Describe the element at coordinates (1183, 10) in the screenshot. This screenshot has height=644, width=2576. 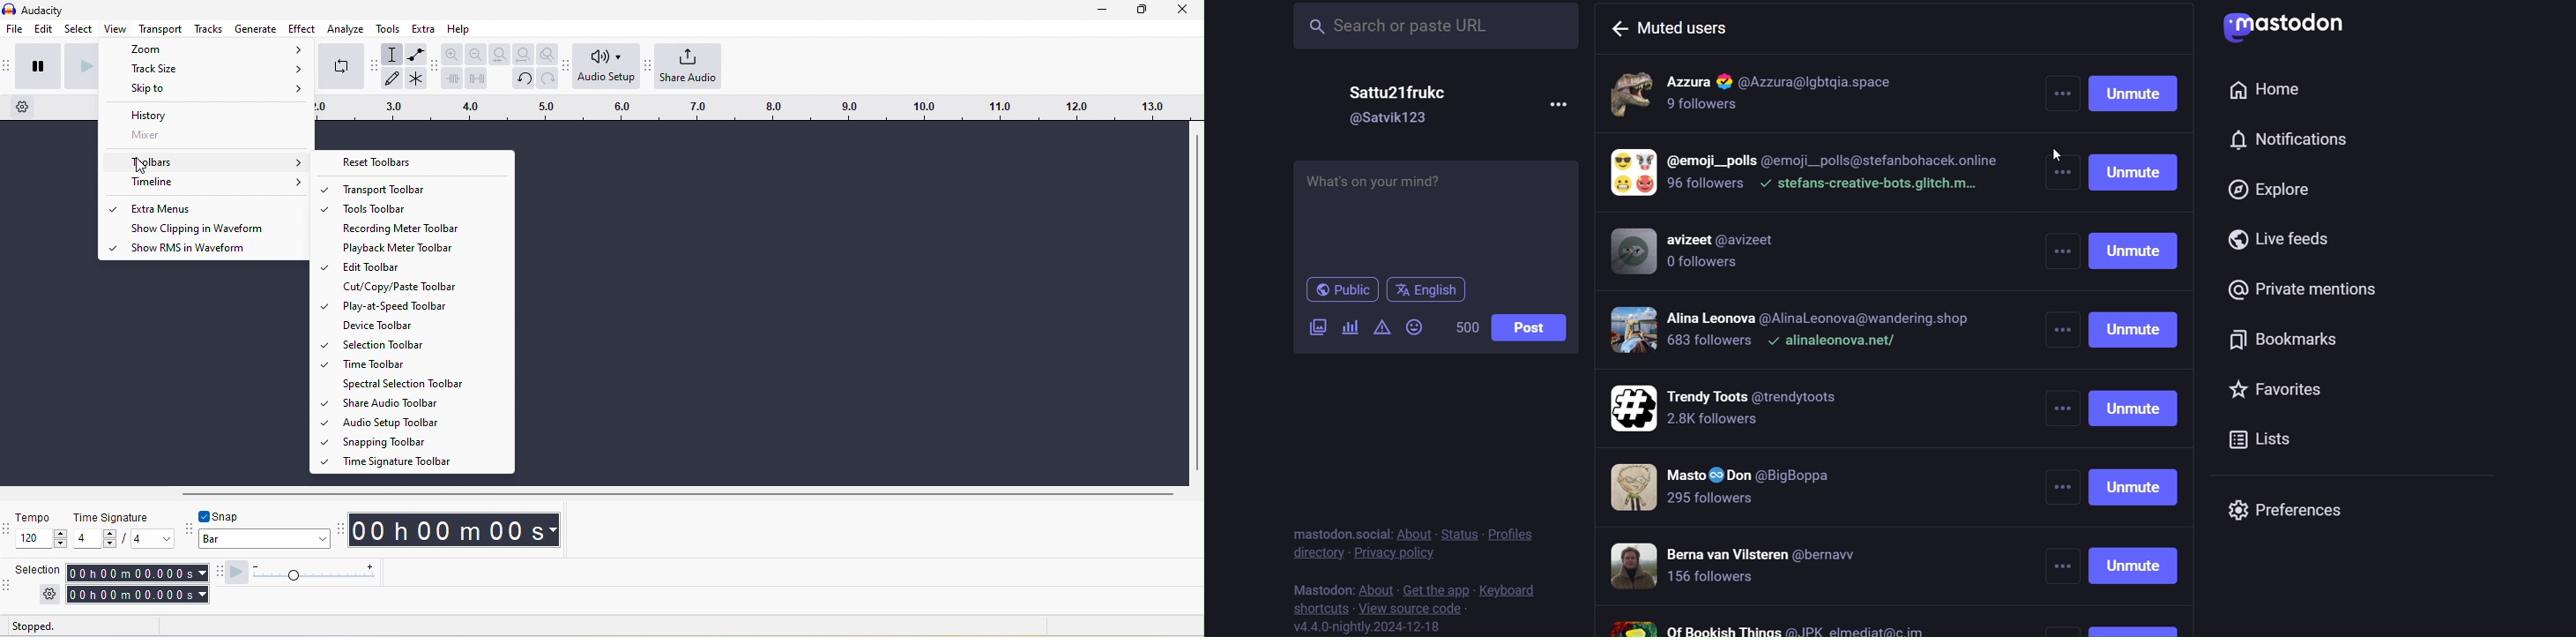
I see `close` at that location.